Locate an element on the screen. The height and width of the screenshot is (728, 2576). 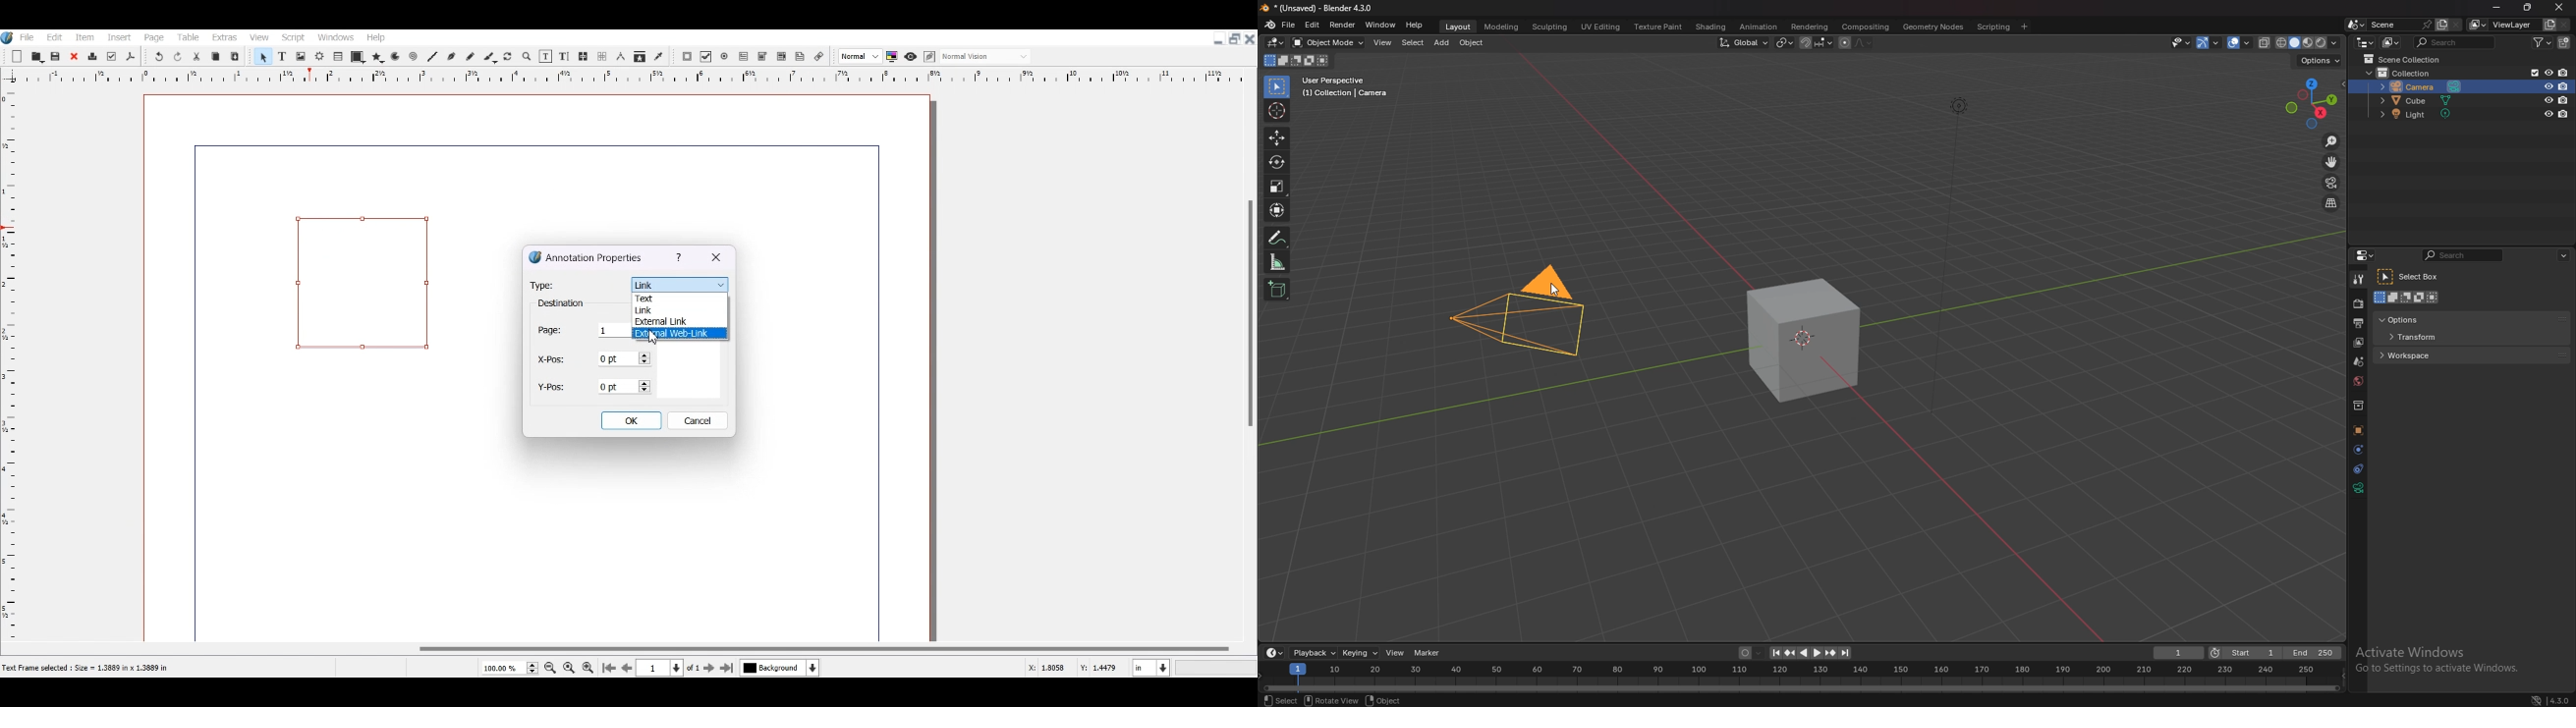
Freehand line is located at coordinates (470, 56).